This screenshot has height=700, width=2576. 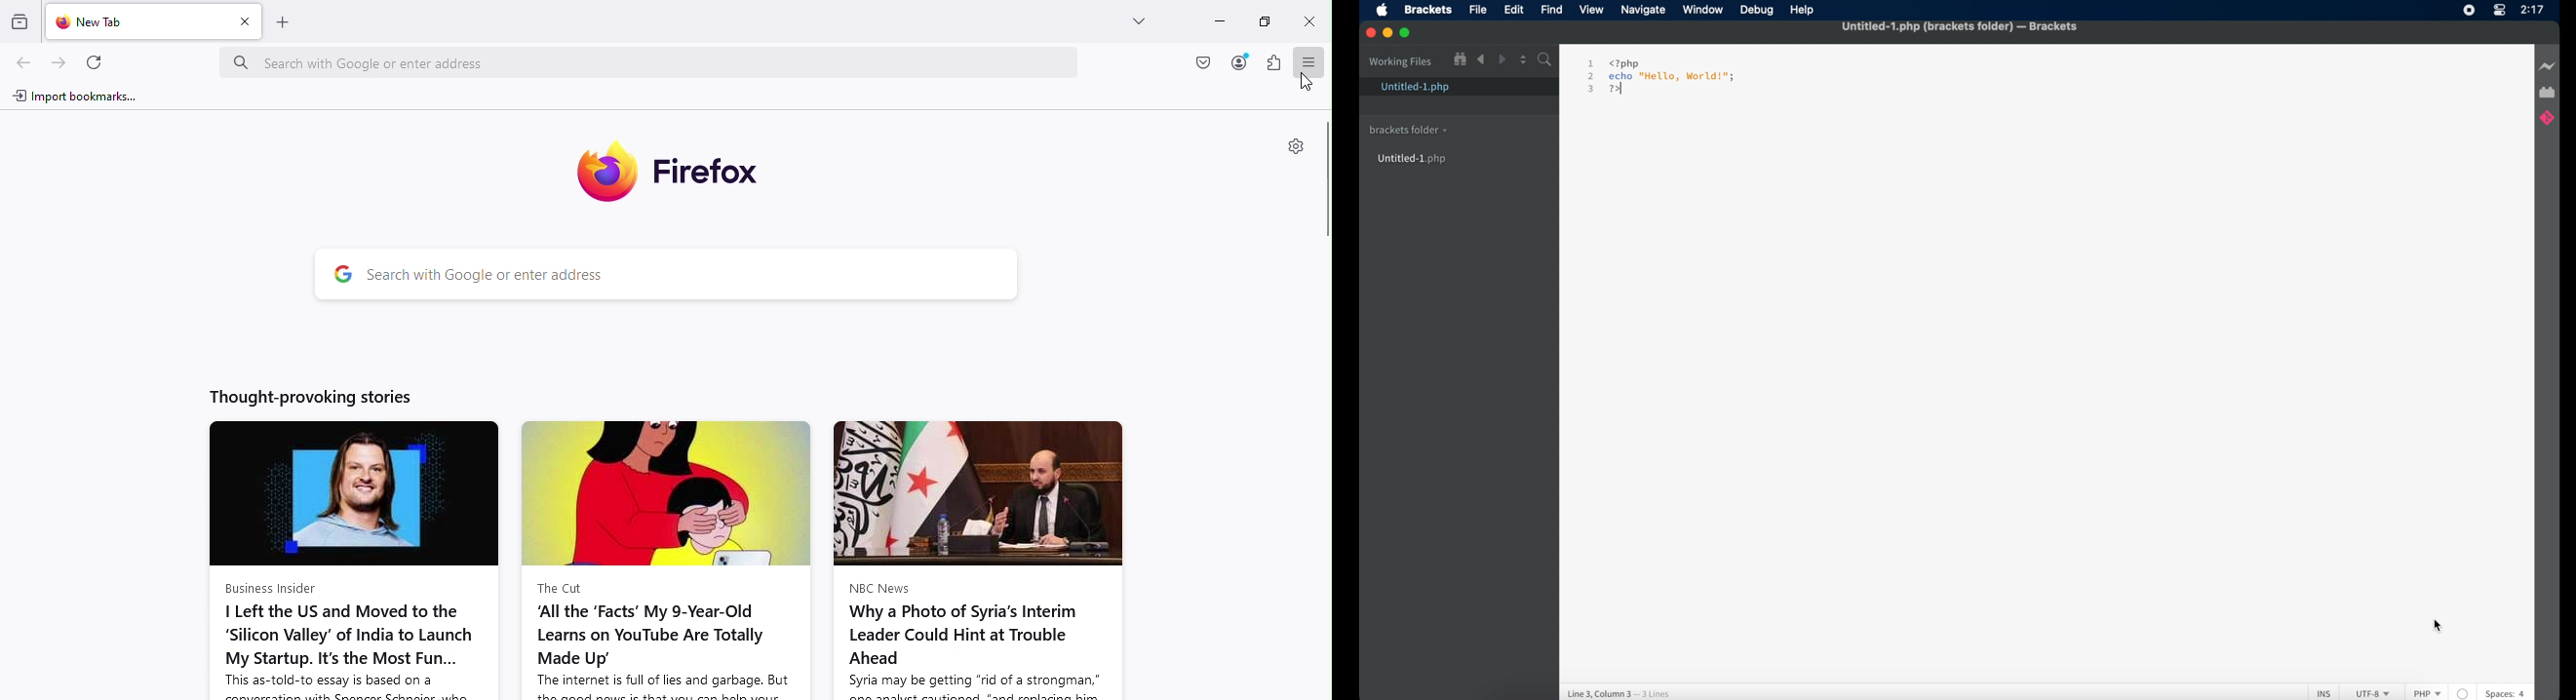 What do you see at coordinates (666, 170) in the screenshot?
I see `Firefox icon` at bounding box center [666, 170].